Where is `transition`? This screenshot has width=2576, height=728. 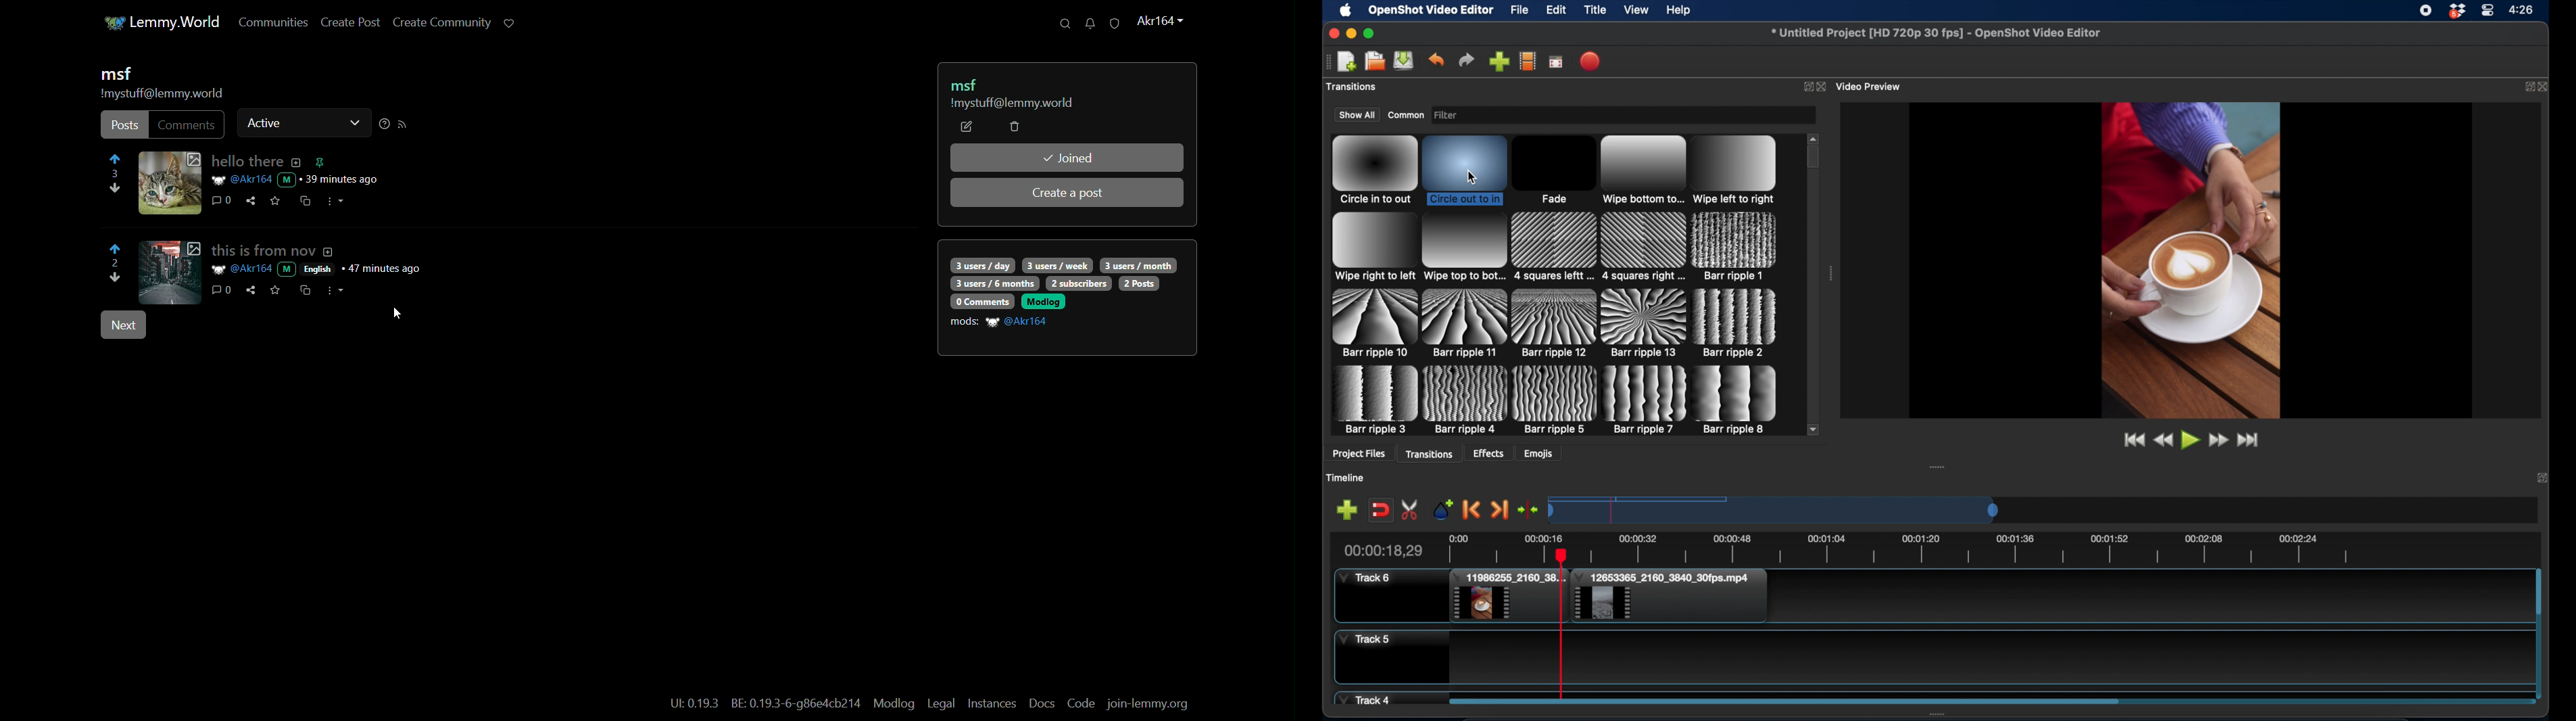
transition is located at coordinates (1735, 323).